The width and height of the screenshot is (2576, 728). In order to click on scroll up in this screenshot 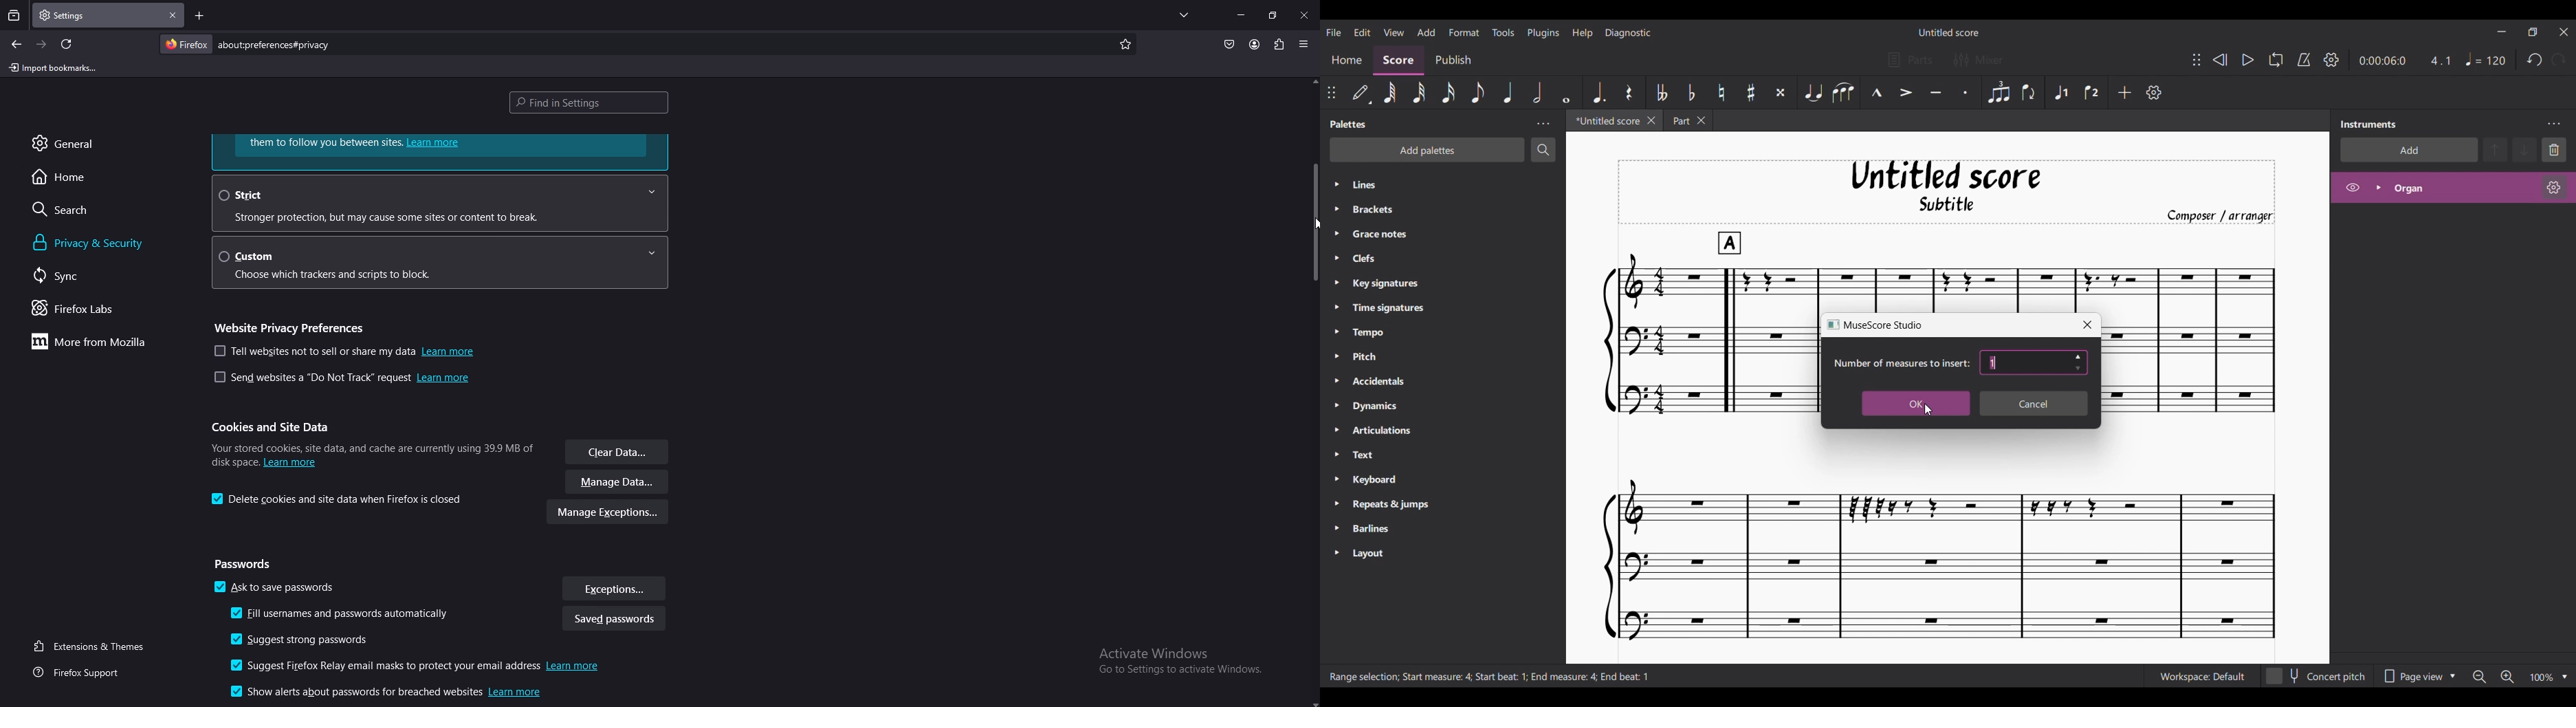, I will do `click(1312, 82)`.